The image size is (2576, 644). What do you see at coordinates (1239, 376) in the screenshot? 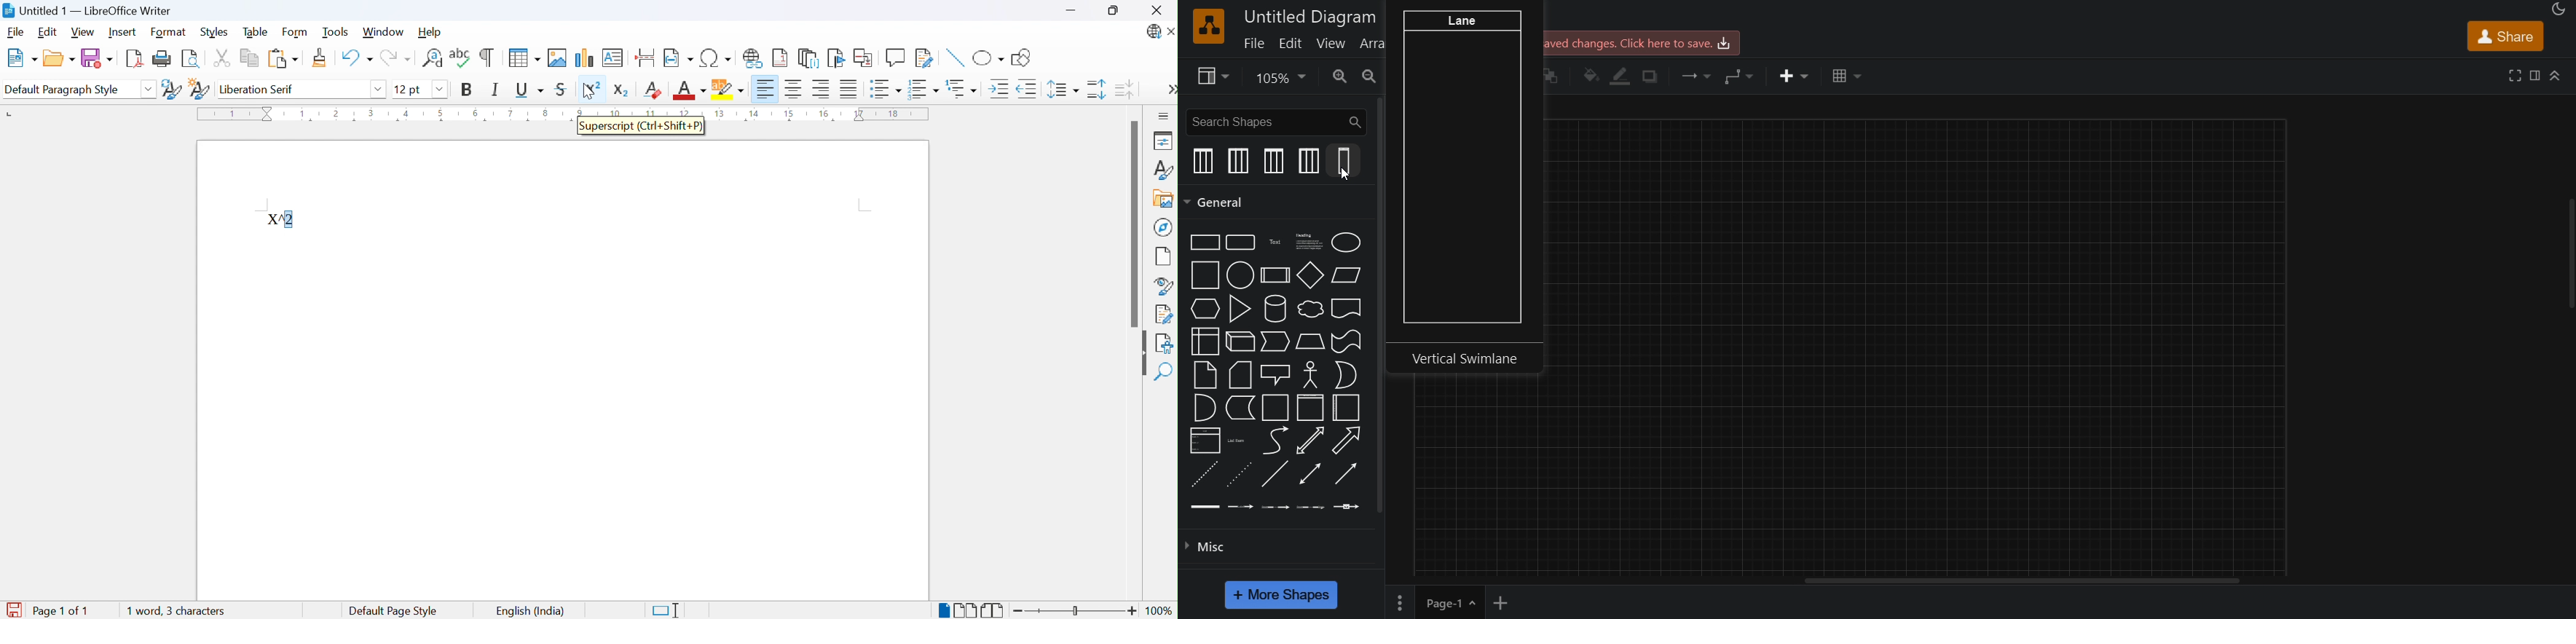
I see `card` at bounding box center [1239, 376].